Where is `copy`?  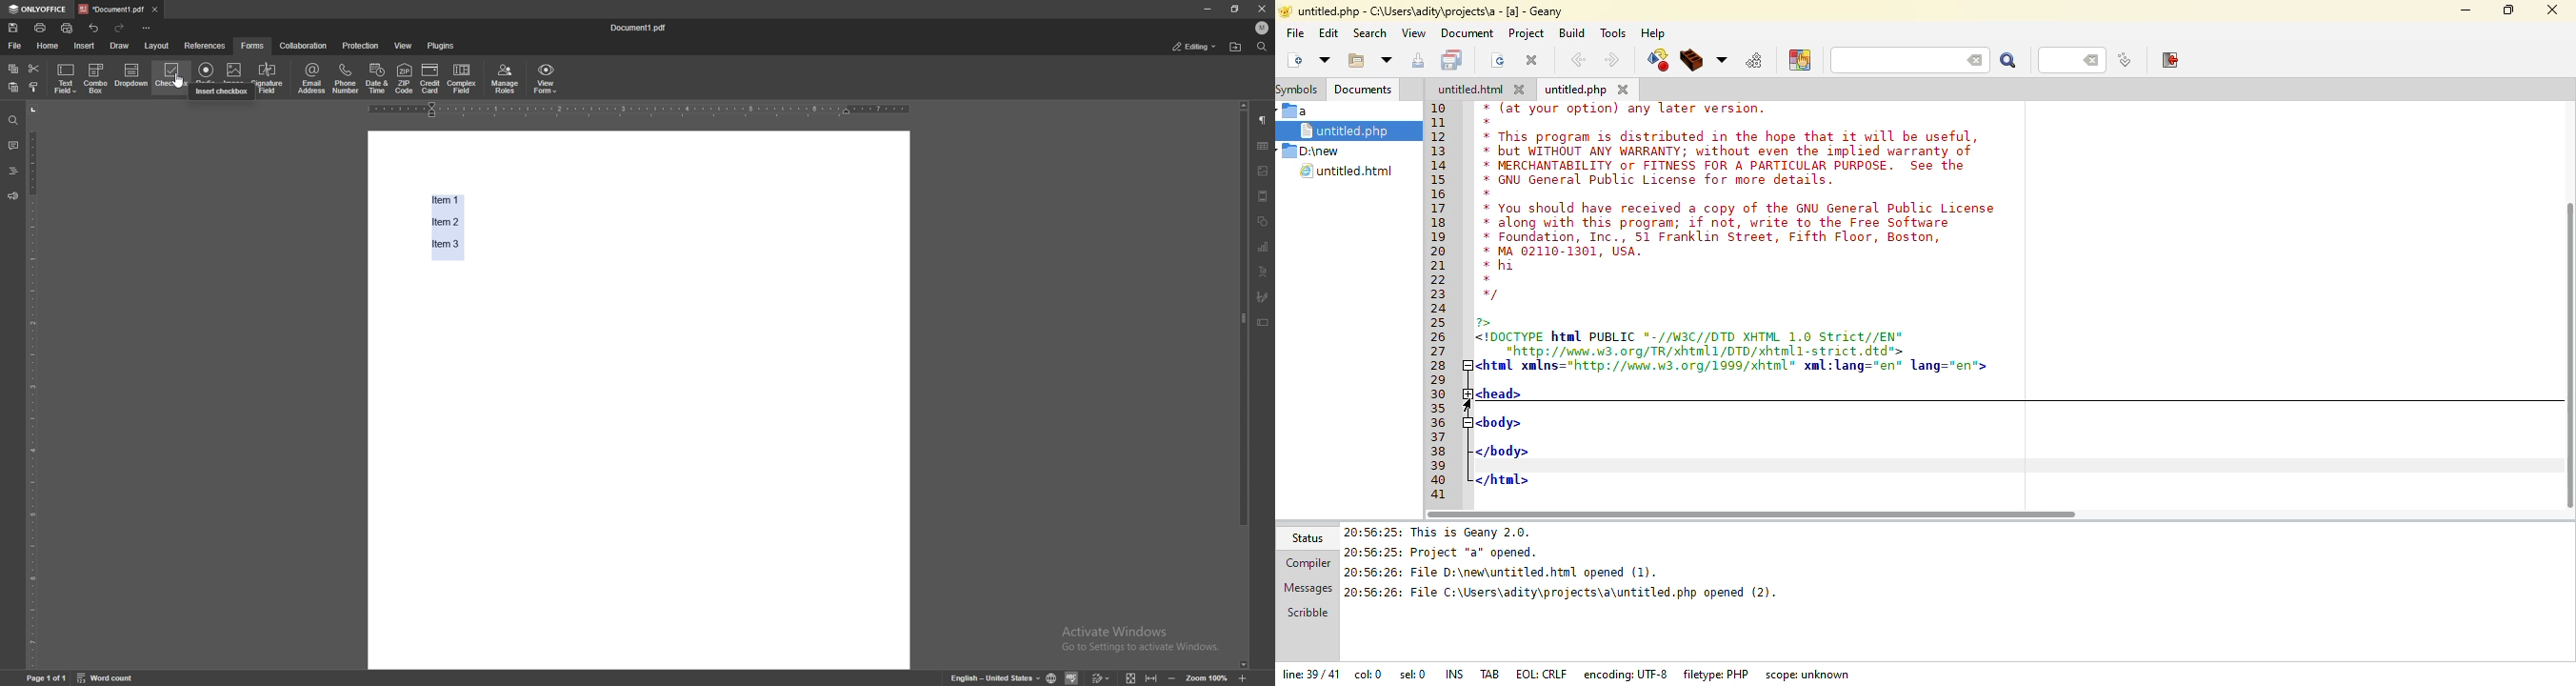 copy is located at coordinates (14, 68).